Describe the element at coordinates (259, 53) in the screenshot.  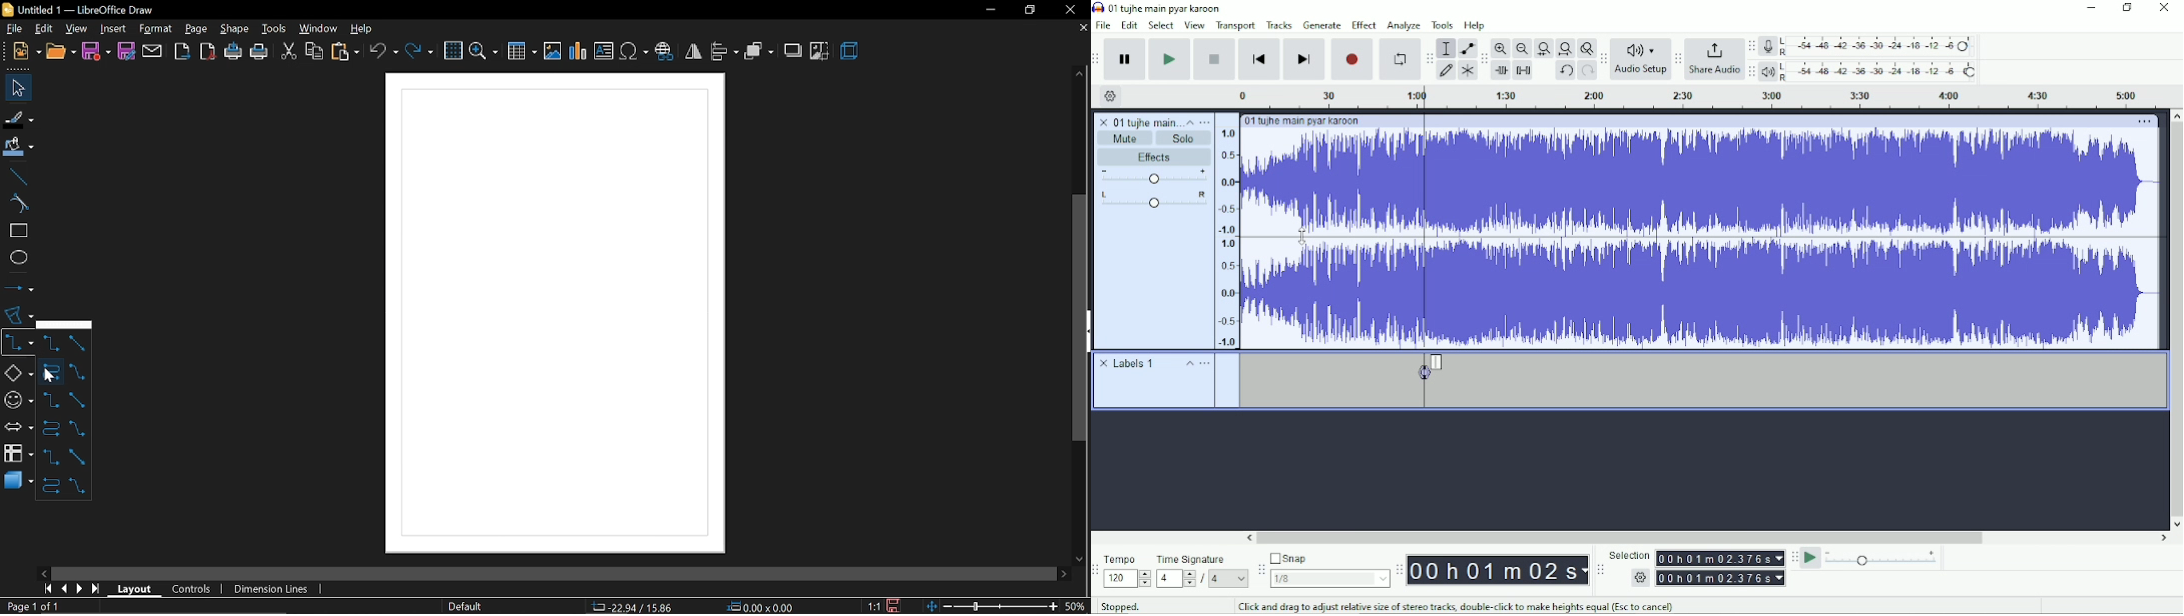
I see `print` at that location.